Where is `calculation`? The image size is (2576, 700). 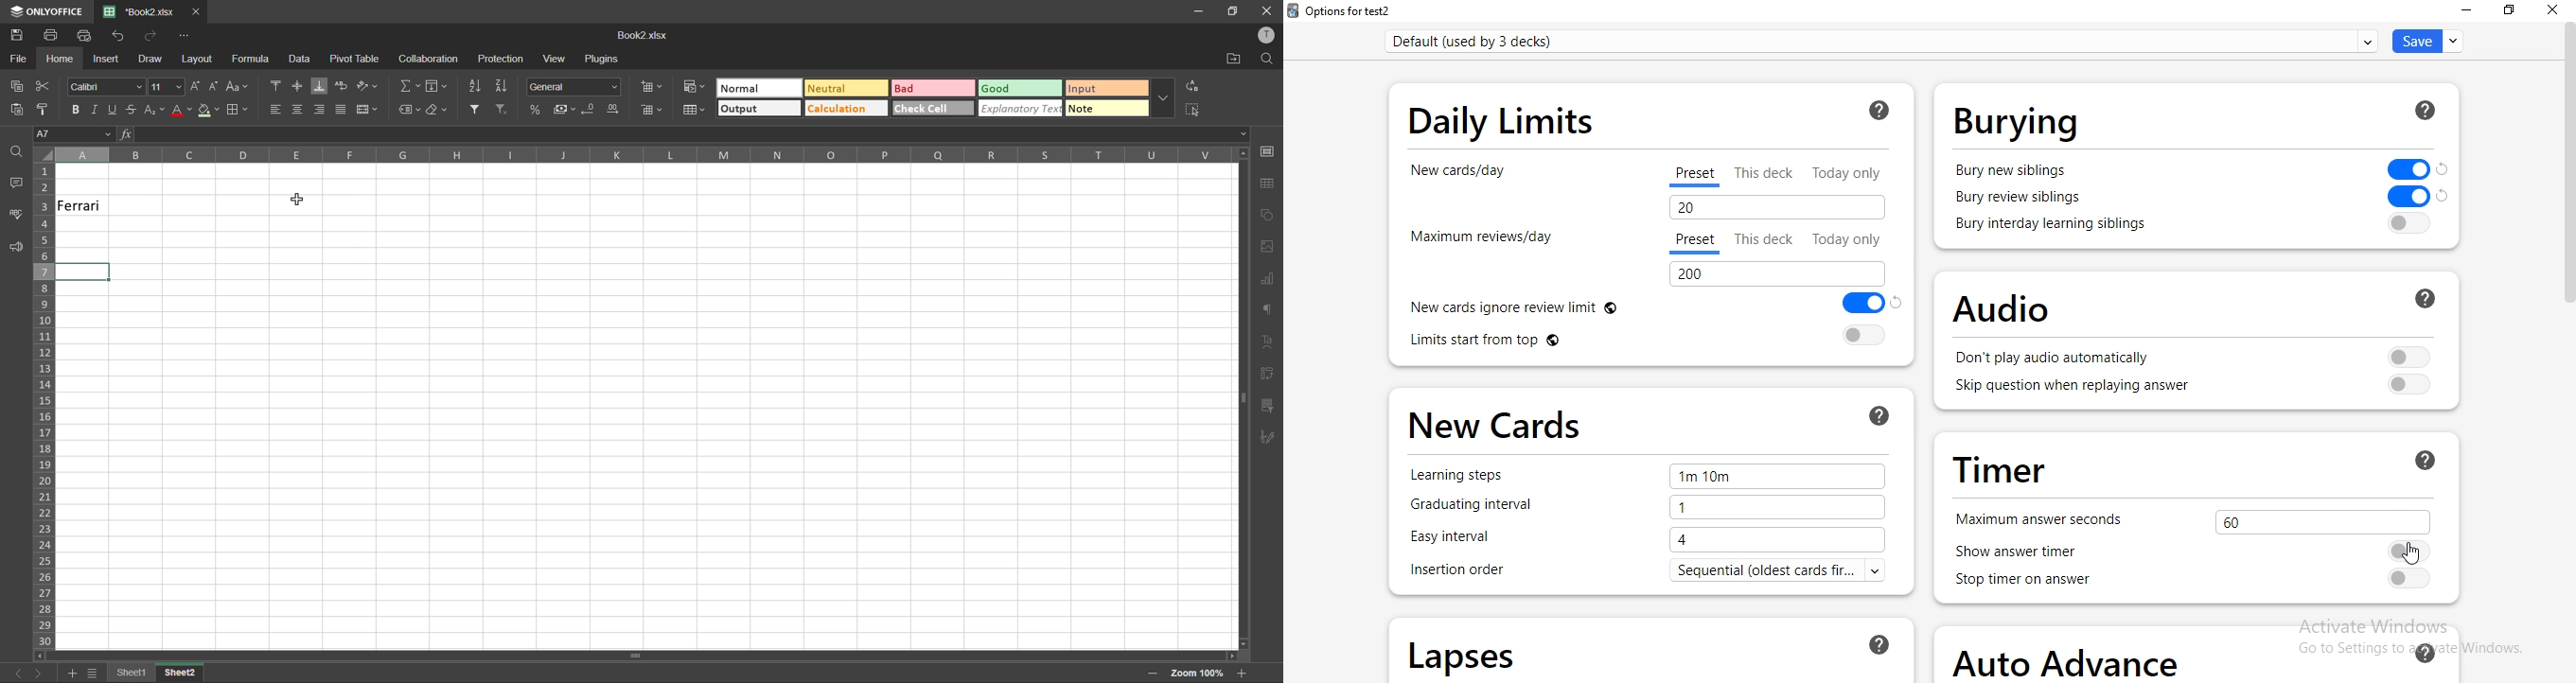
calculation is located at coordinates (846, 110).